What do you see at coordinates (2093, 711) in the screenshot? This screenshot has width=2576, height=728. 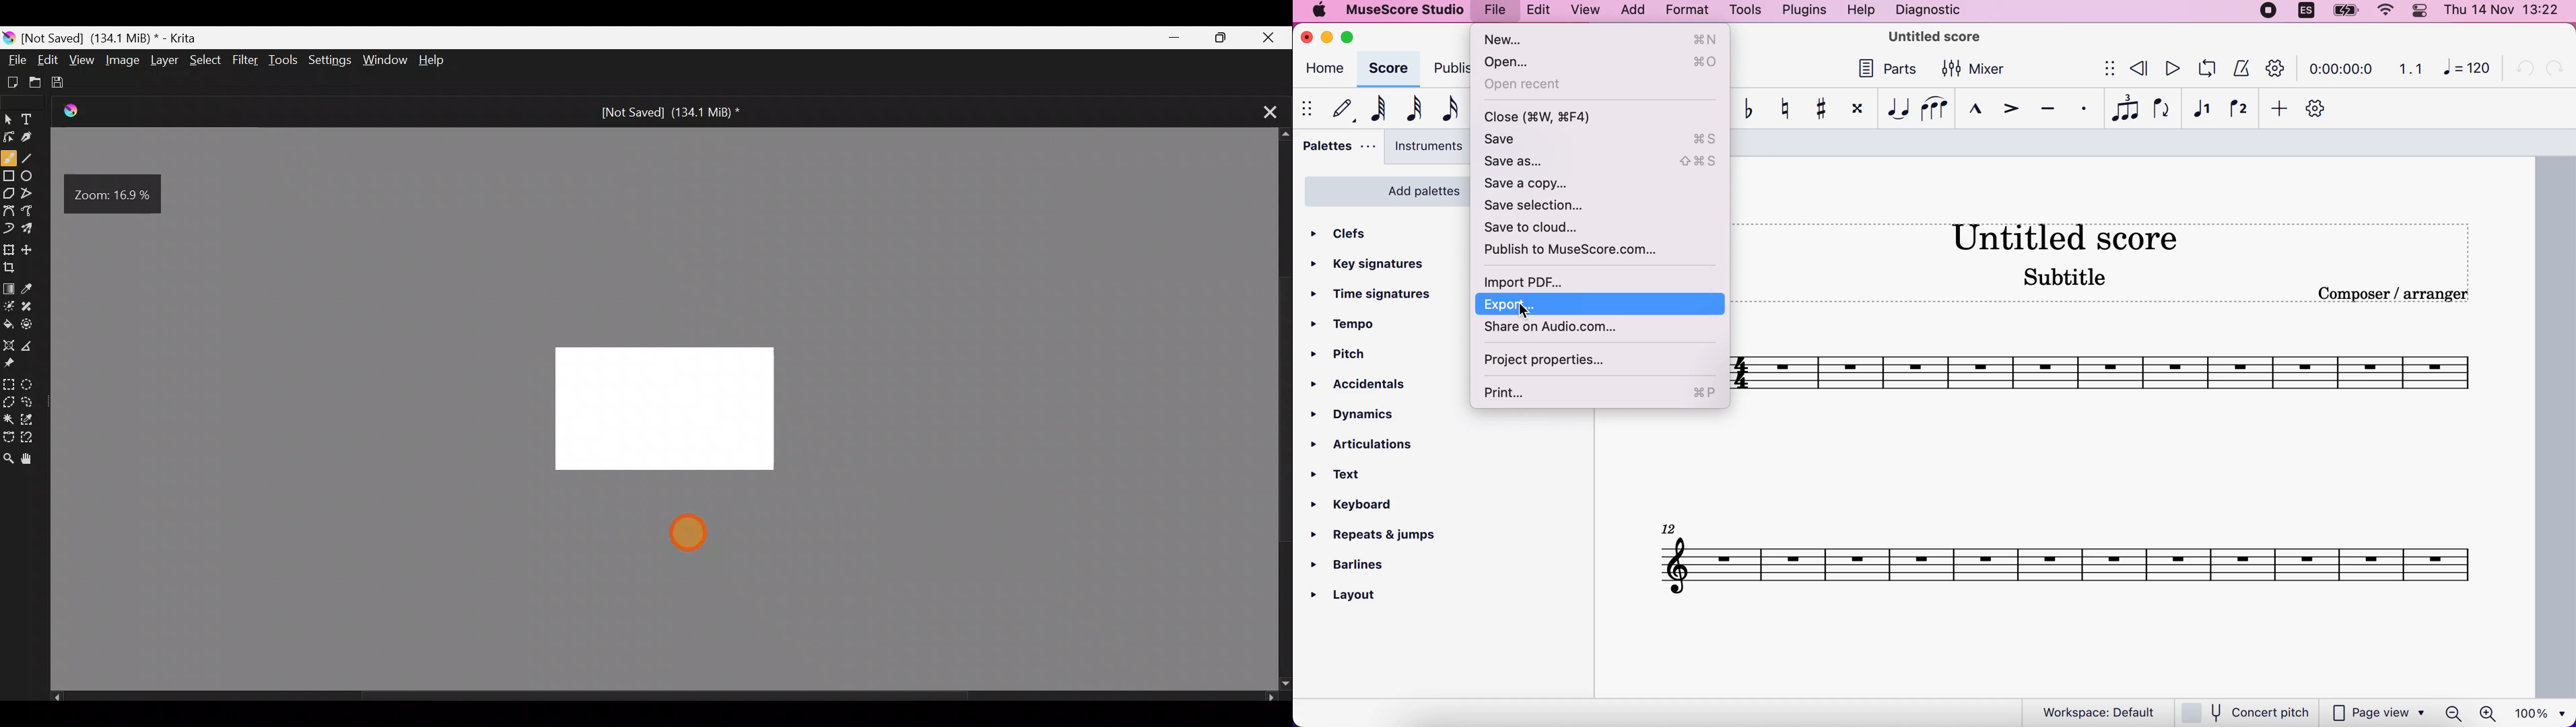 I see `workspace default` at bounding box center [2093, 711].